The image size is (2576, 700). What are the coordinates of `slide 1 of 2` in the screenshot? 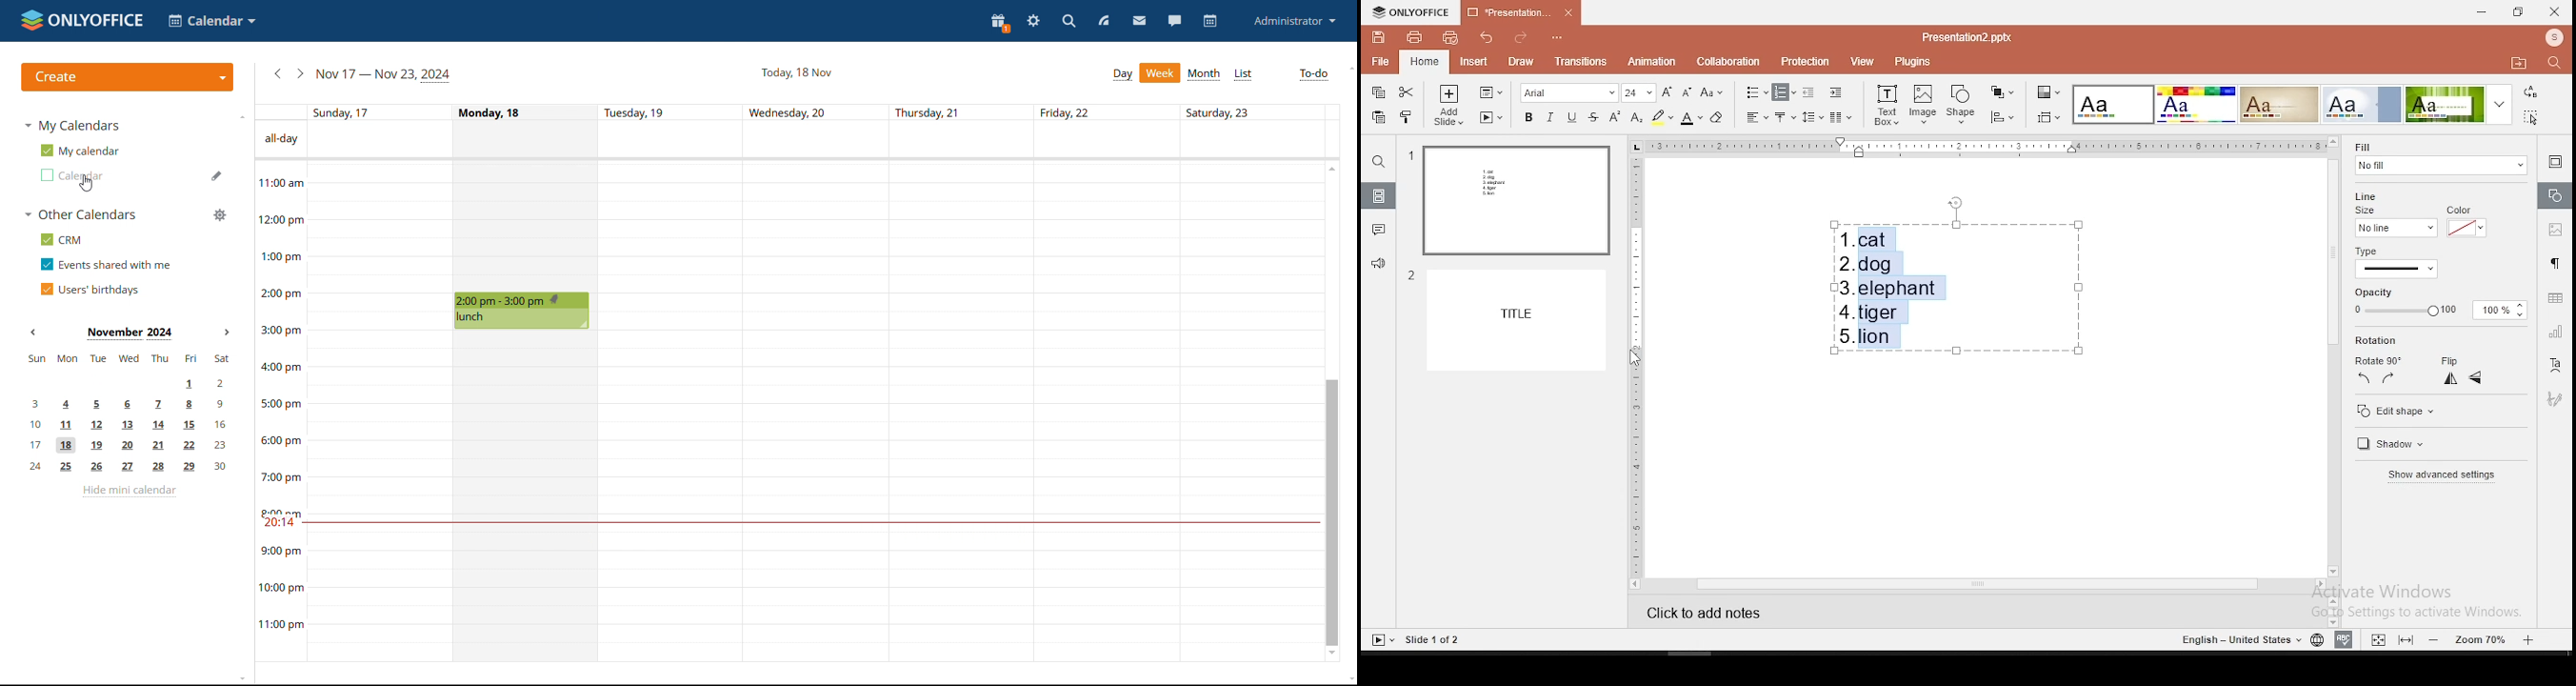 It's located at (1429, 641).